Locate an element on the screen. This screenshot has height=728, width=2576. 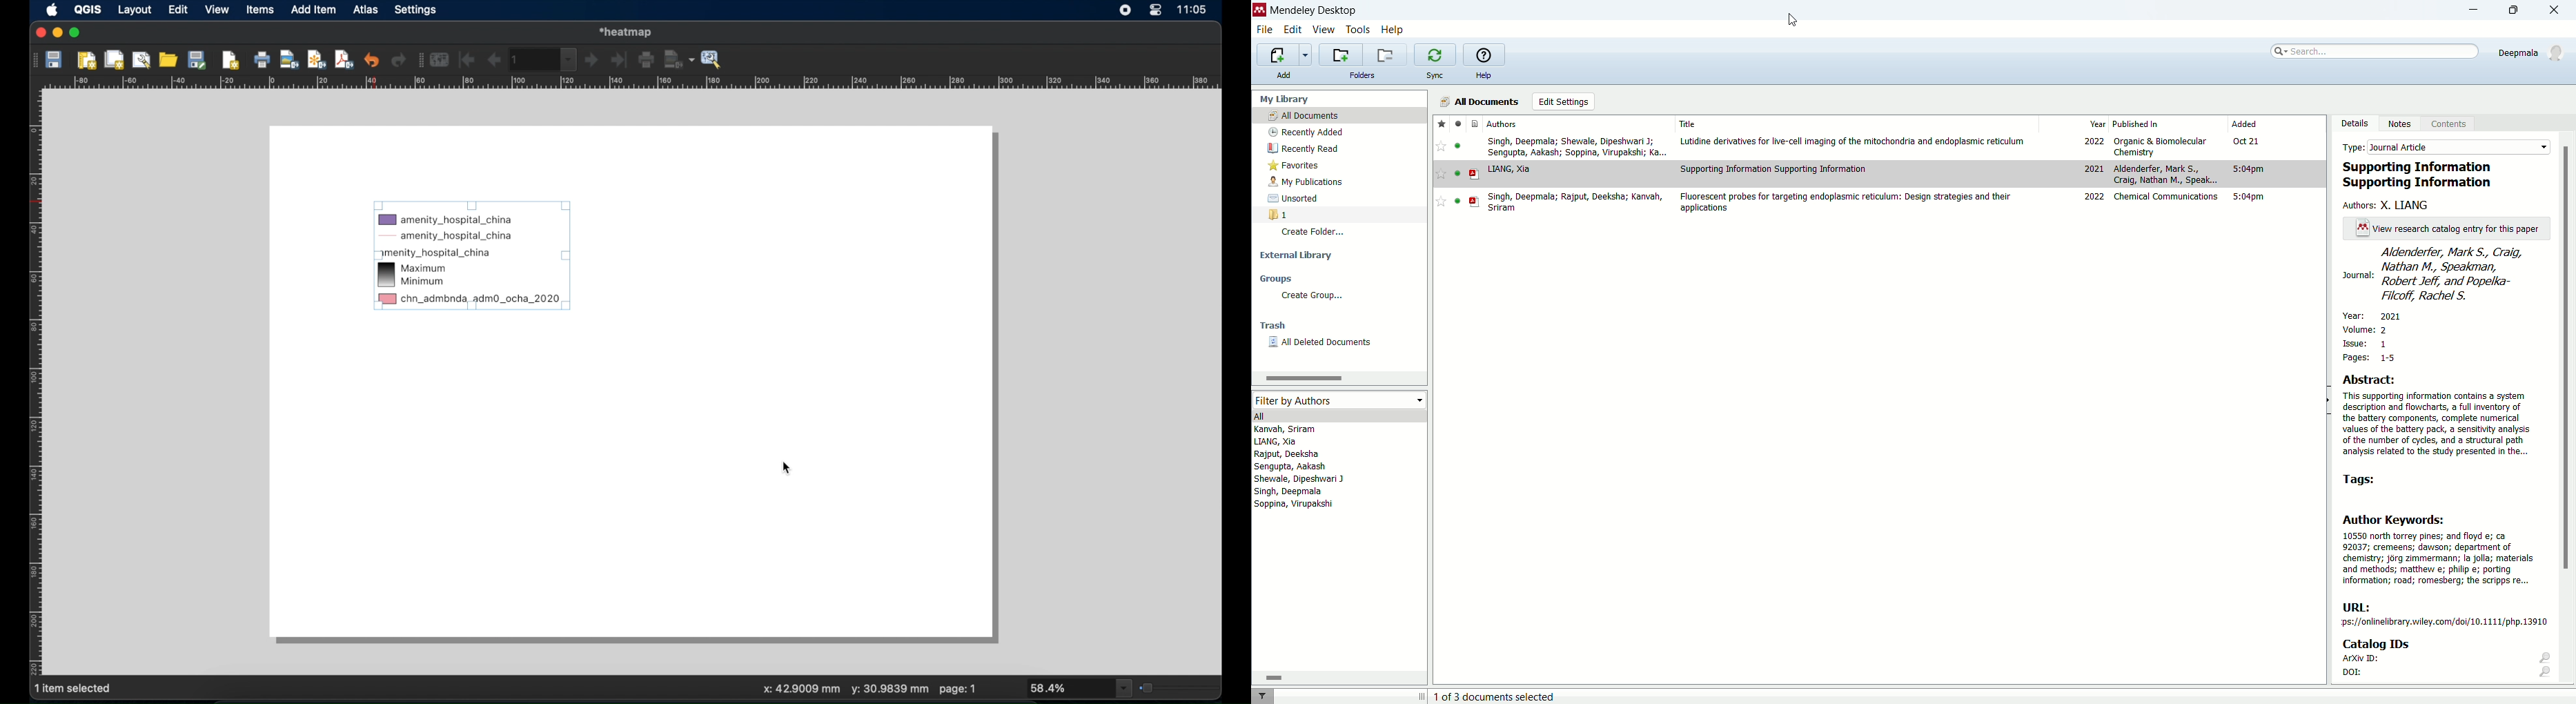
Singh, Deepmala; Rajput, Deeksha; Kanvah,
Sriram is located at coordinates (1574, 202).